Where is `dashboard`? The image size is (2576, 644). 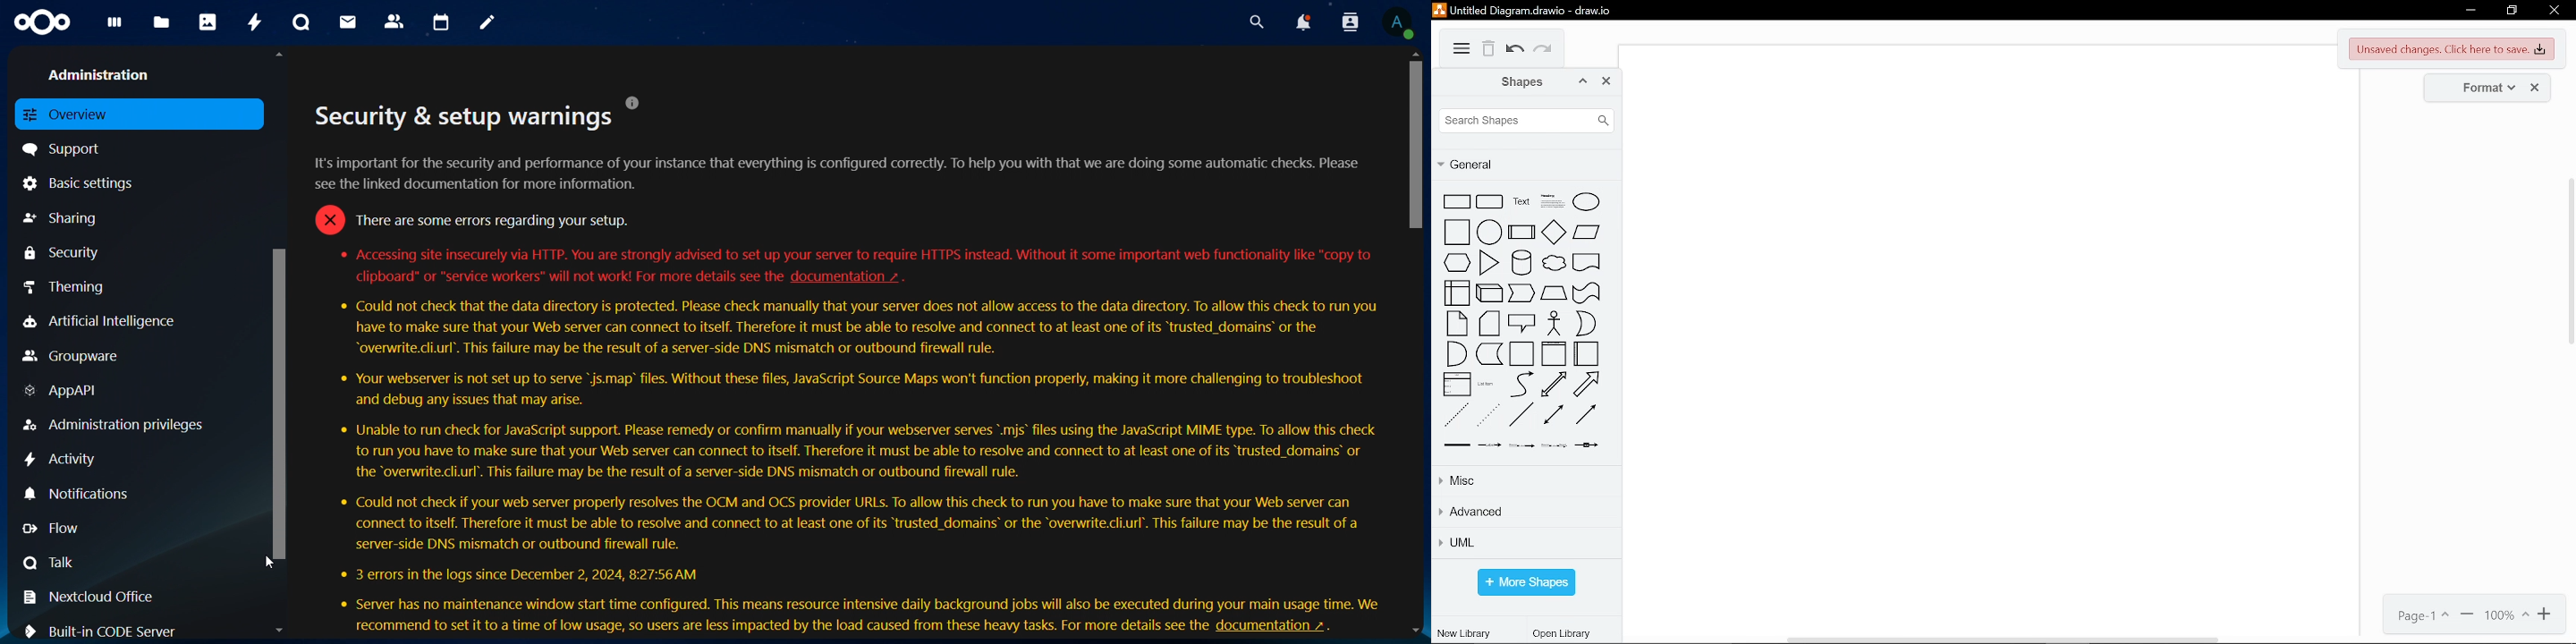
dashboard is located at coordinates (116, 27).